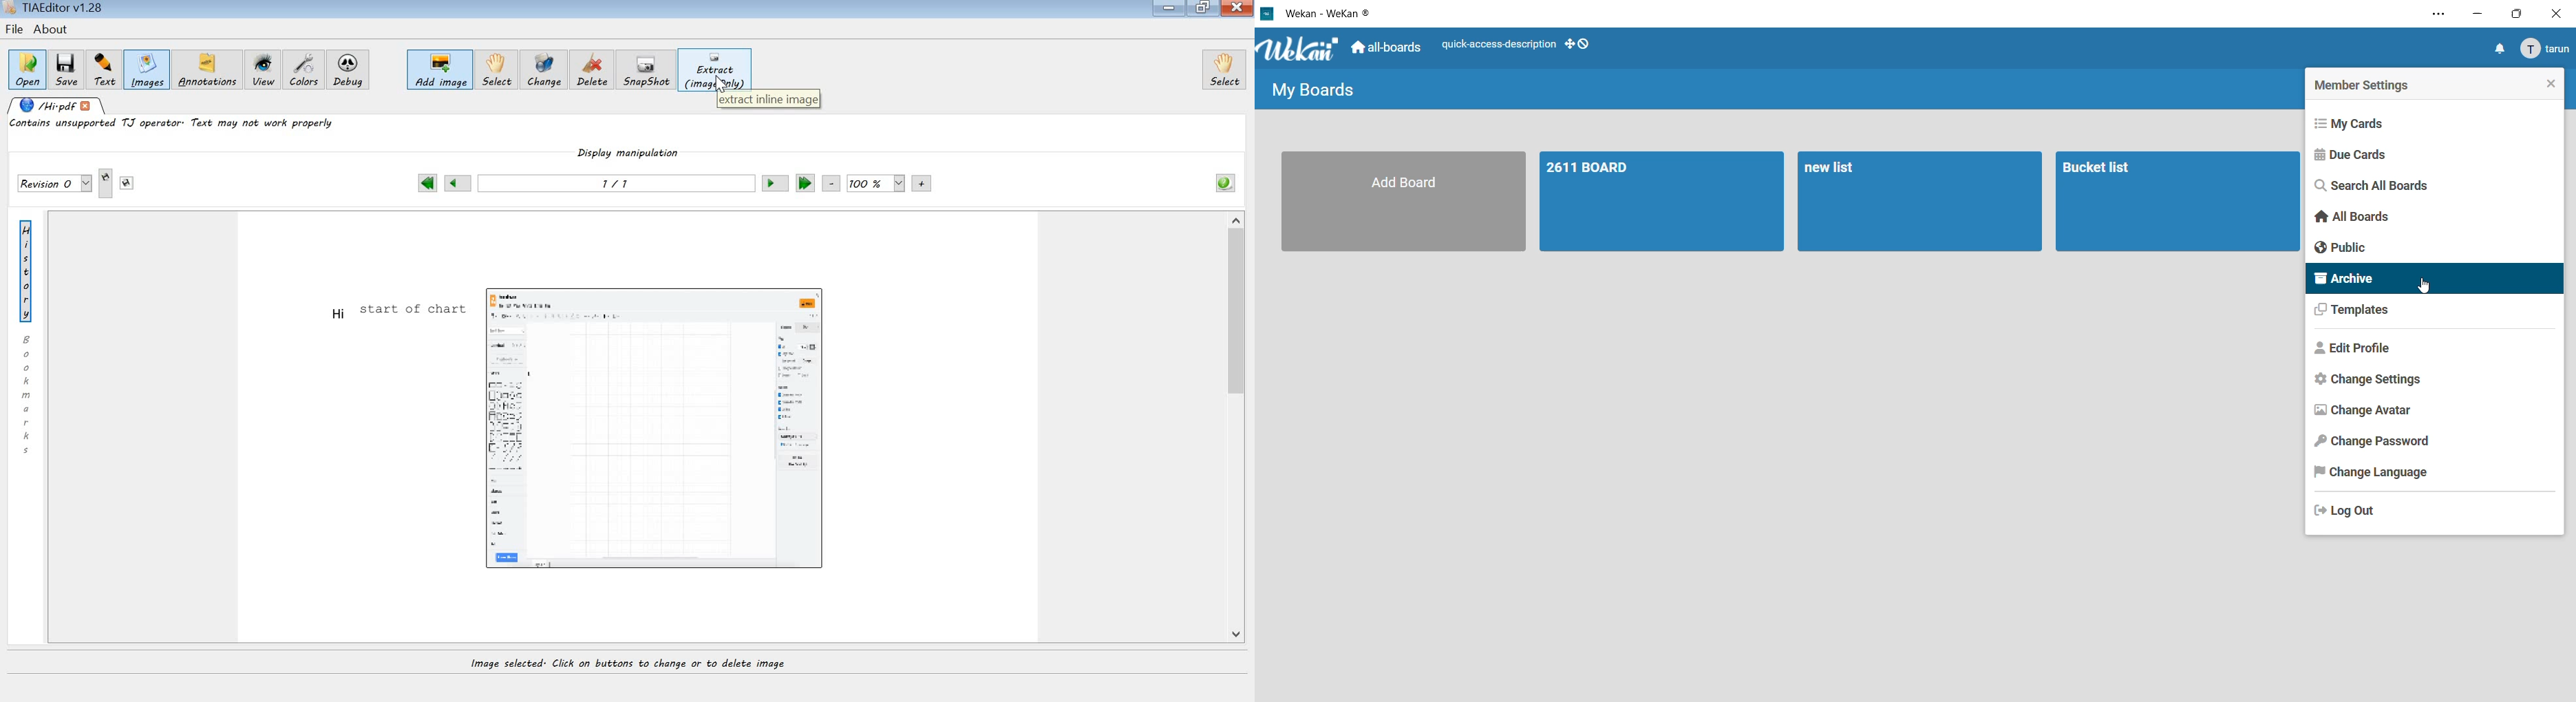  I want to click on show desktop drag handles, so click(1579, 42).